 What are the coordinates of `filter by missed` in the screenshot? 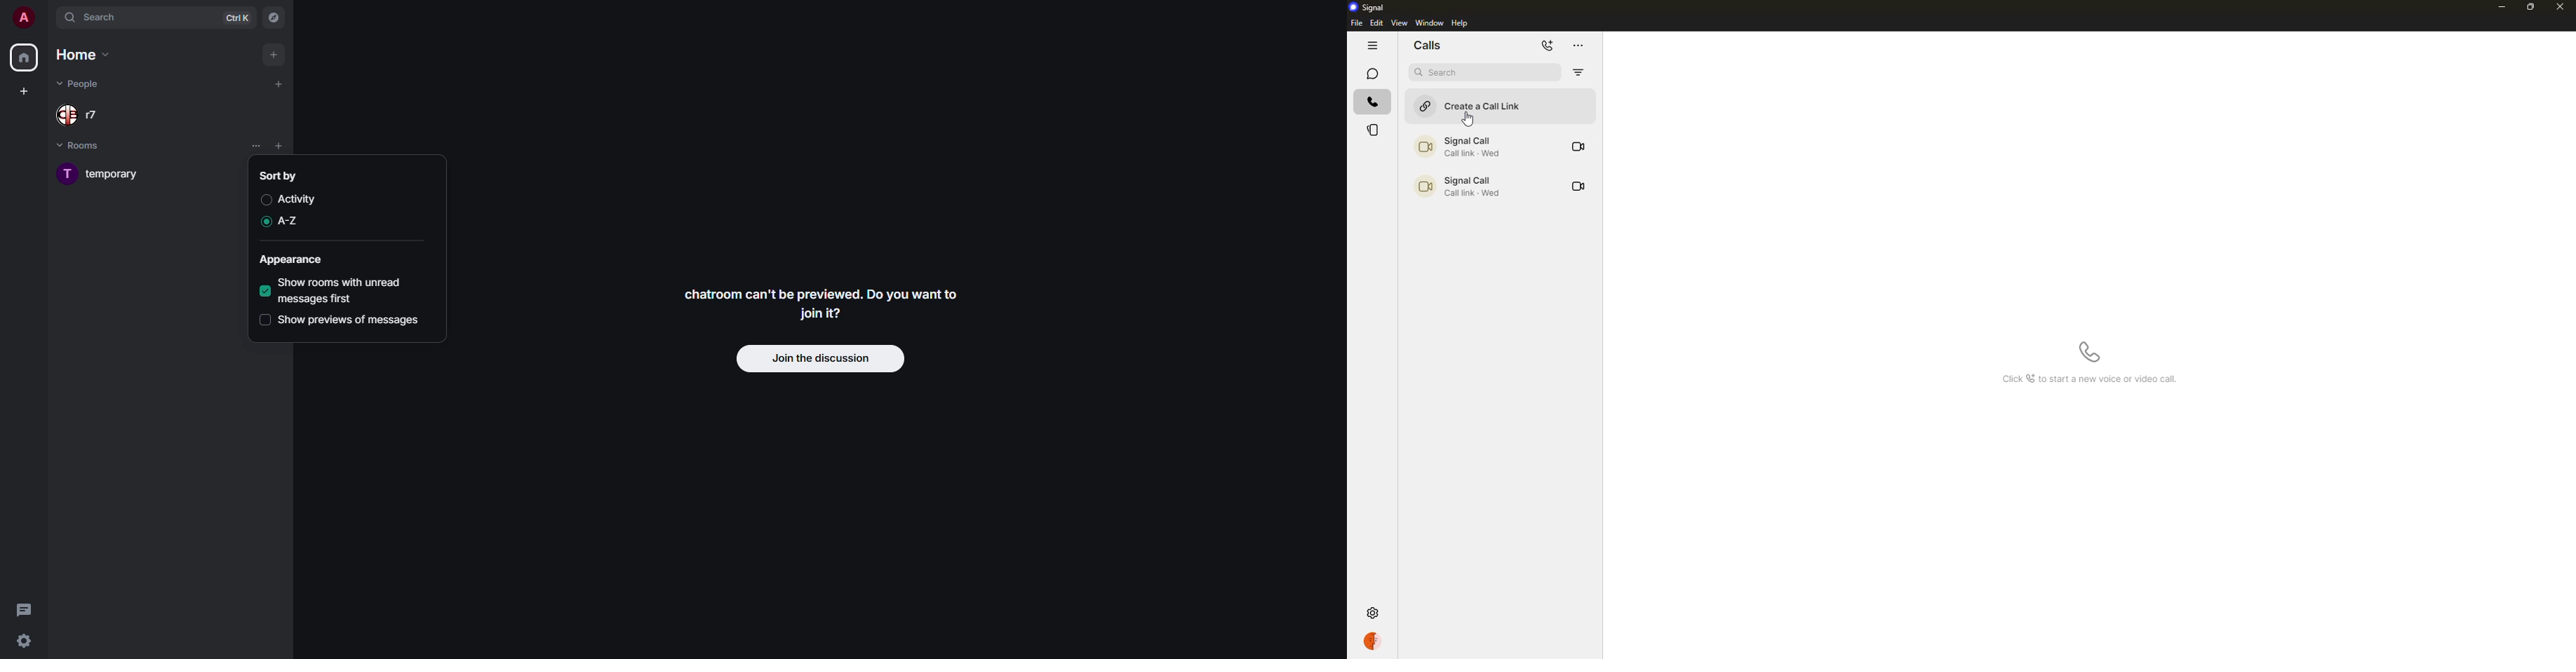 It's located at (1578, 72).